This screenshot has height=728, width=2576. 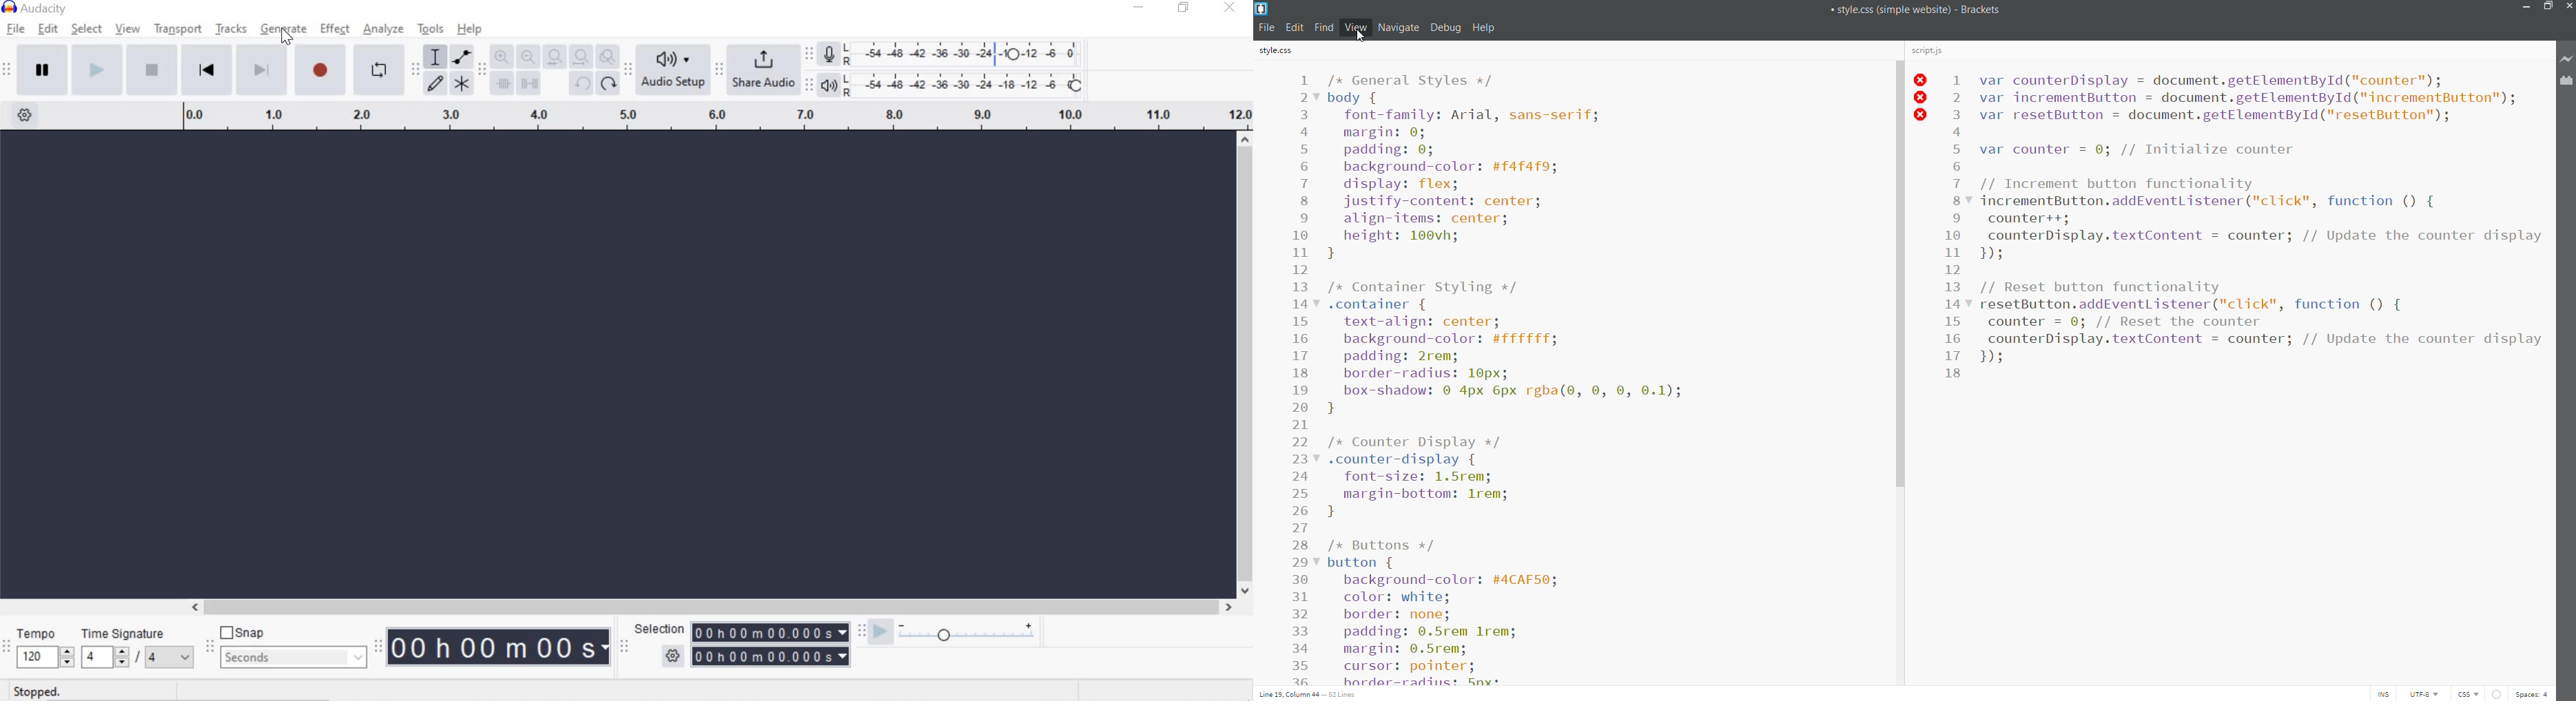 I want to click on cursor, so click(x=1361, y=39).